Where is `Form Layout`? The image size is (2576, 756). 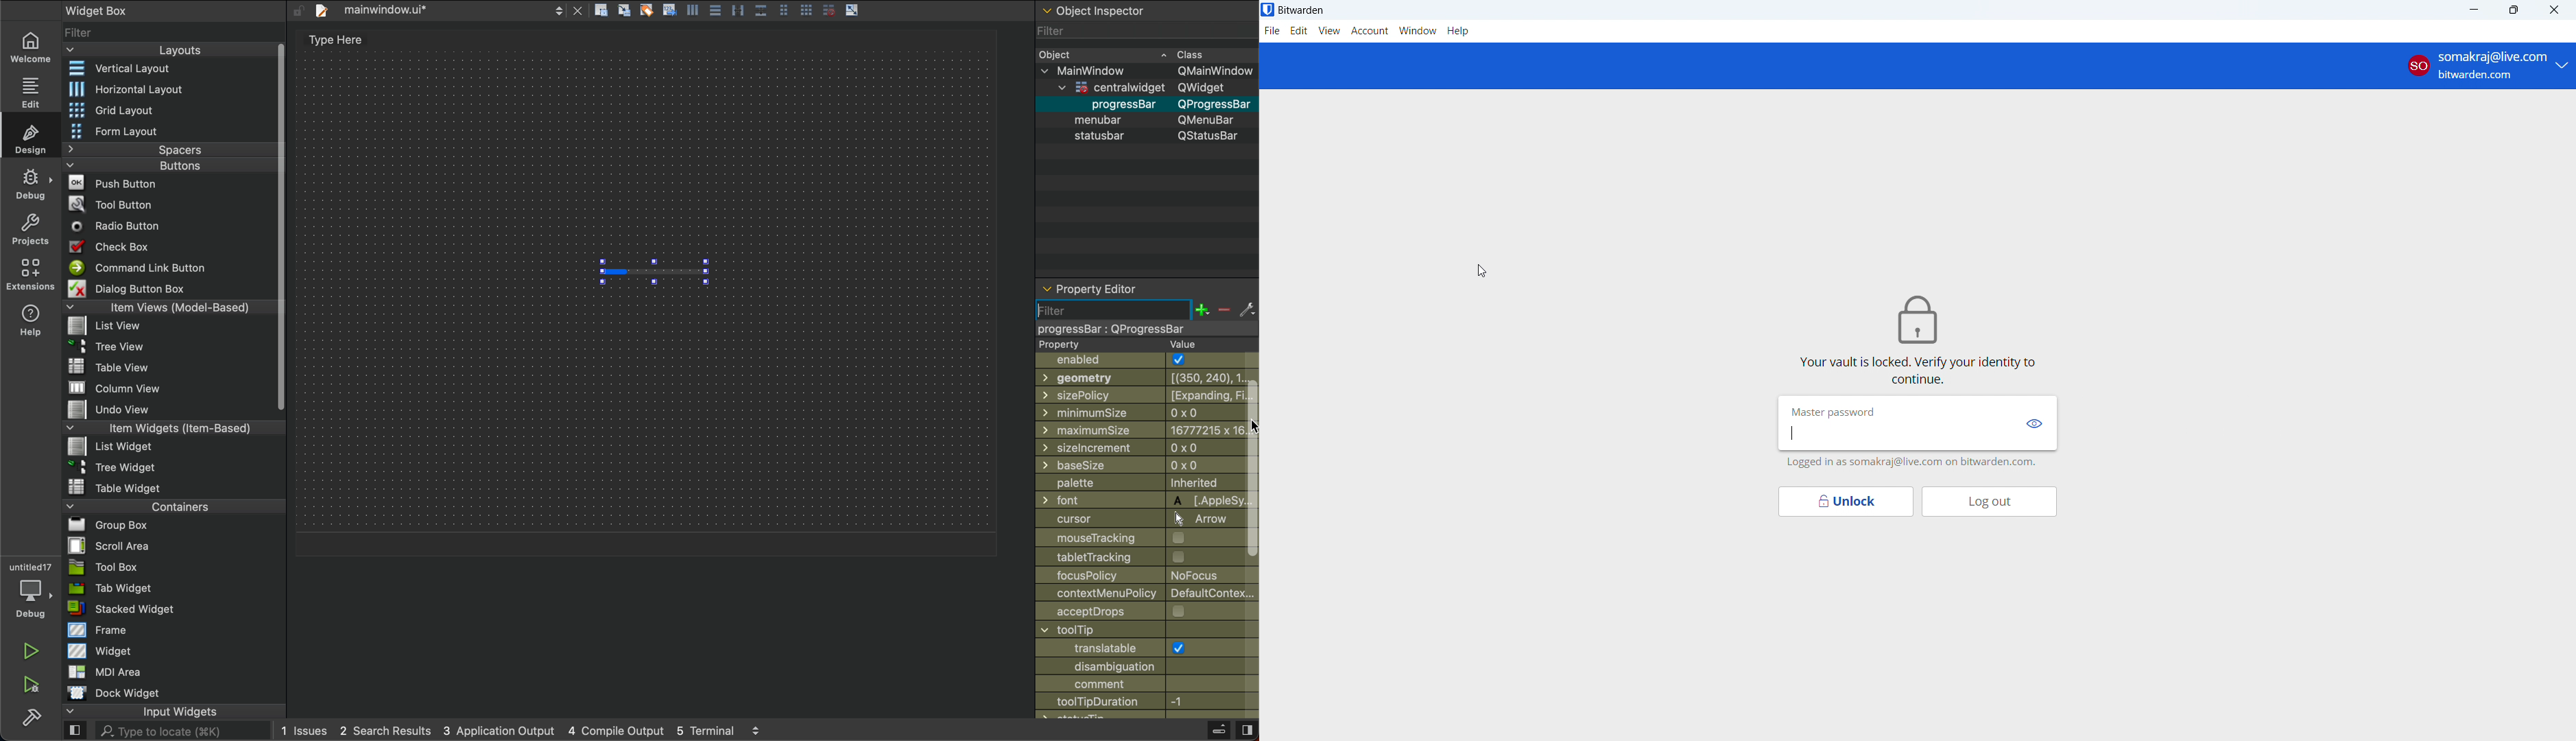 Form Layout is located at coordinates (126, 131).